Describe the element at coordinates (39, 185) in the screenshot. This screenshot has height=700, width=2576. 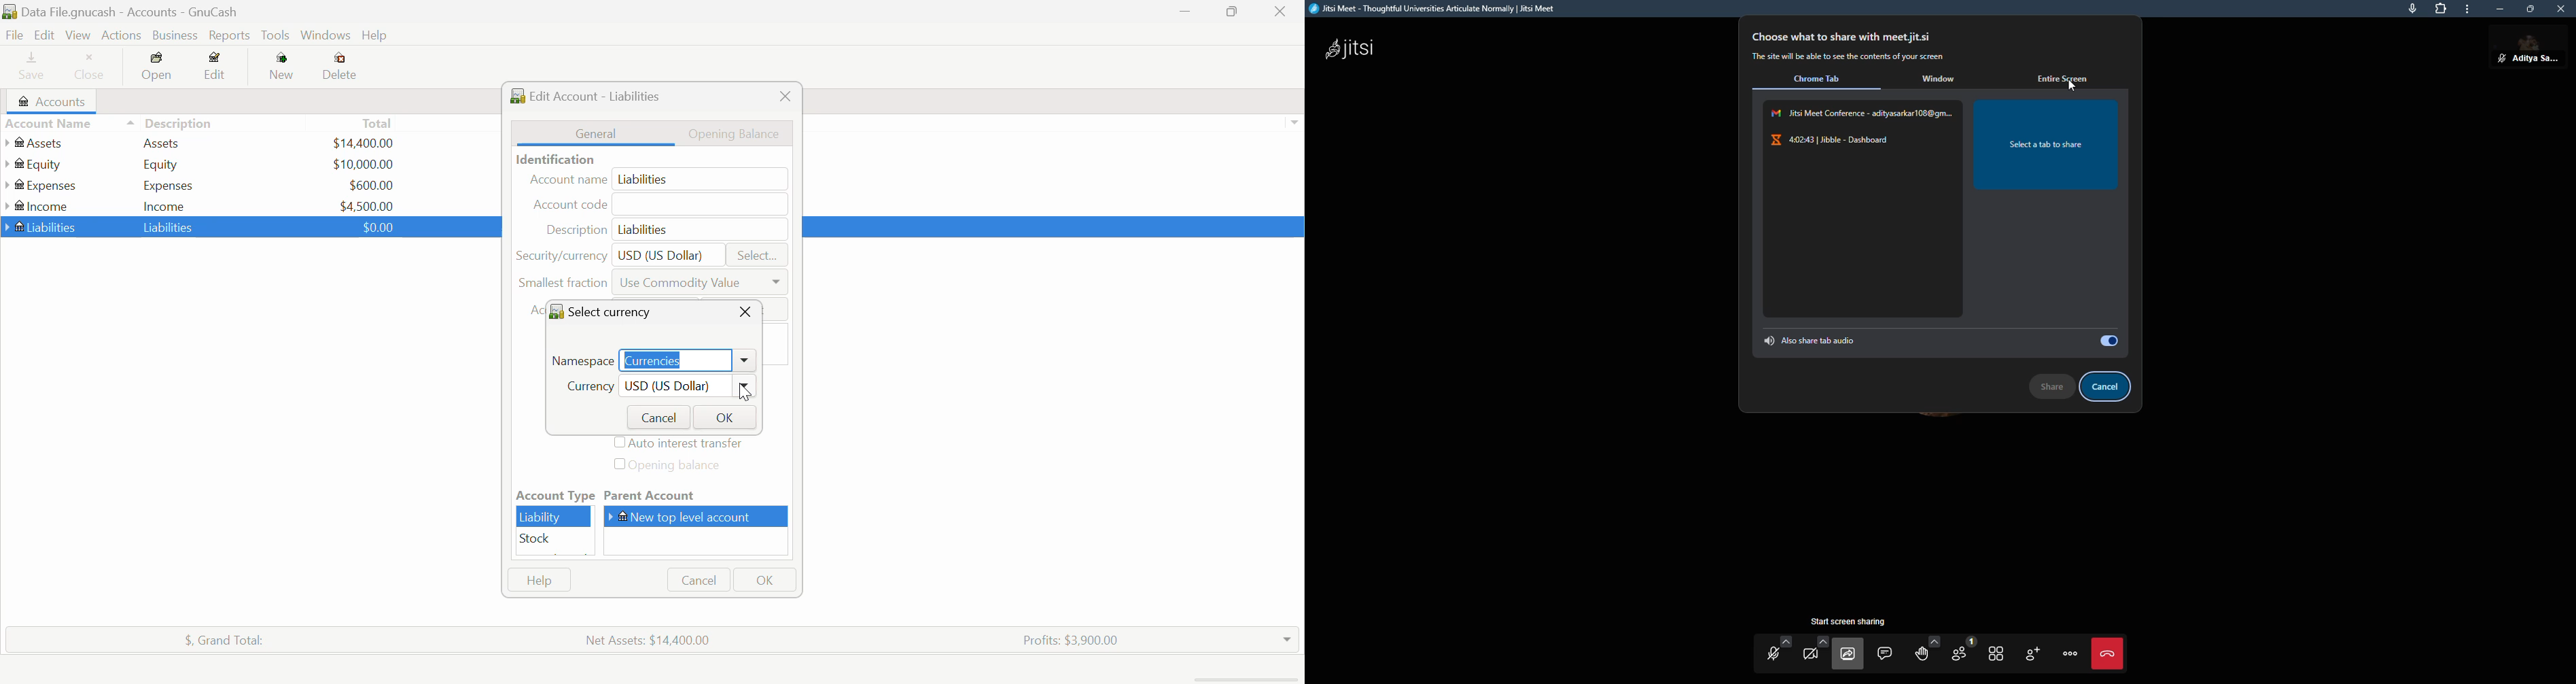
I see `Expenses Account` at that location.